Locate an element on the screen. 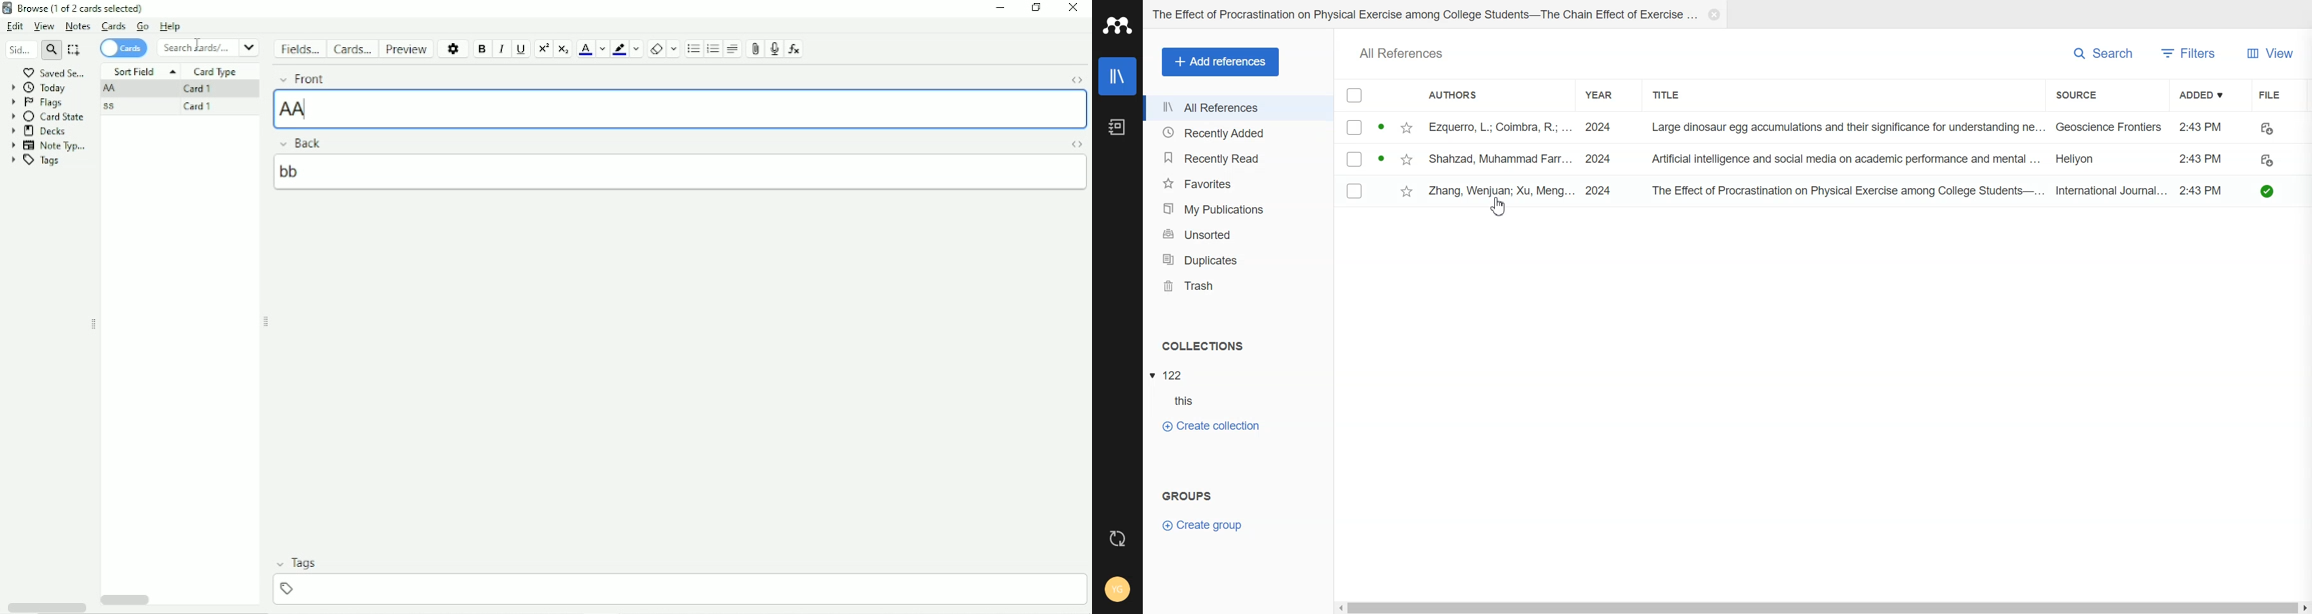 The height and width of the screenshot is (616, 2324). Saved is located at coordinates (2270, 191).